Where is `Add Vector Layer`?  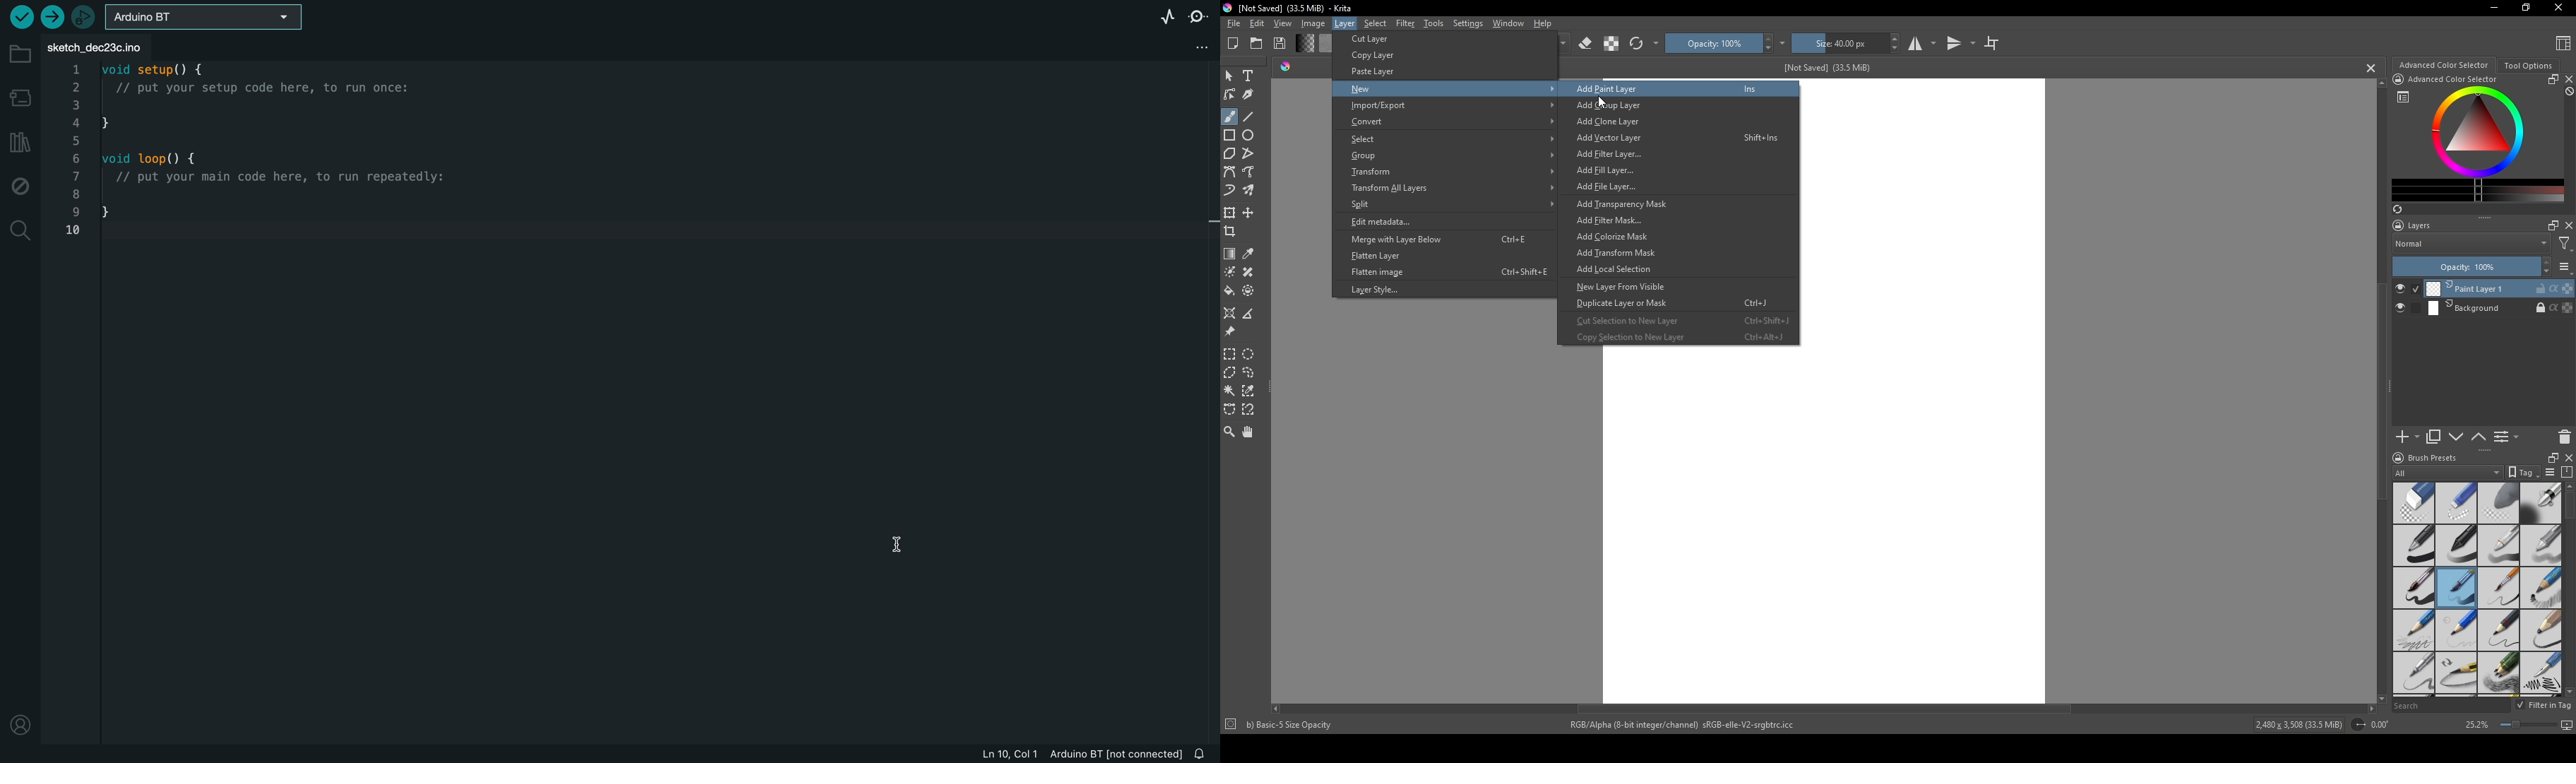 Add Vector Layer is located at coordinates (1680, 138).